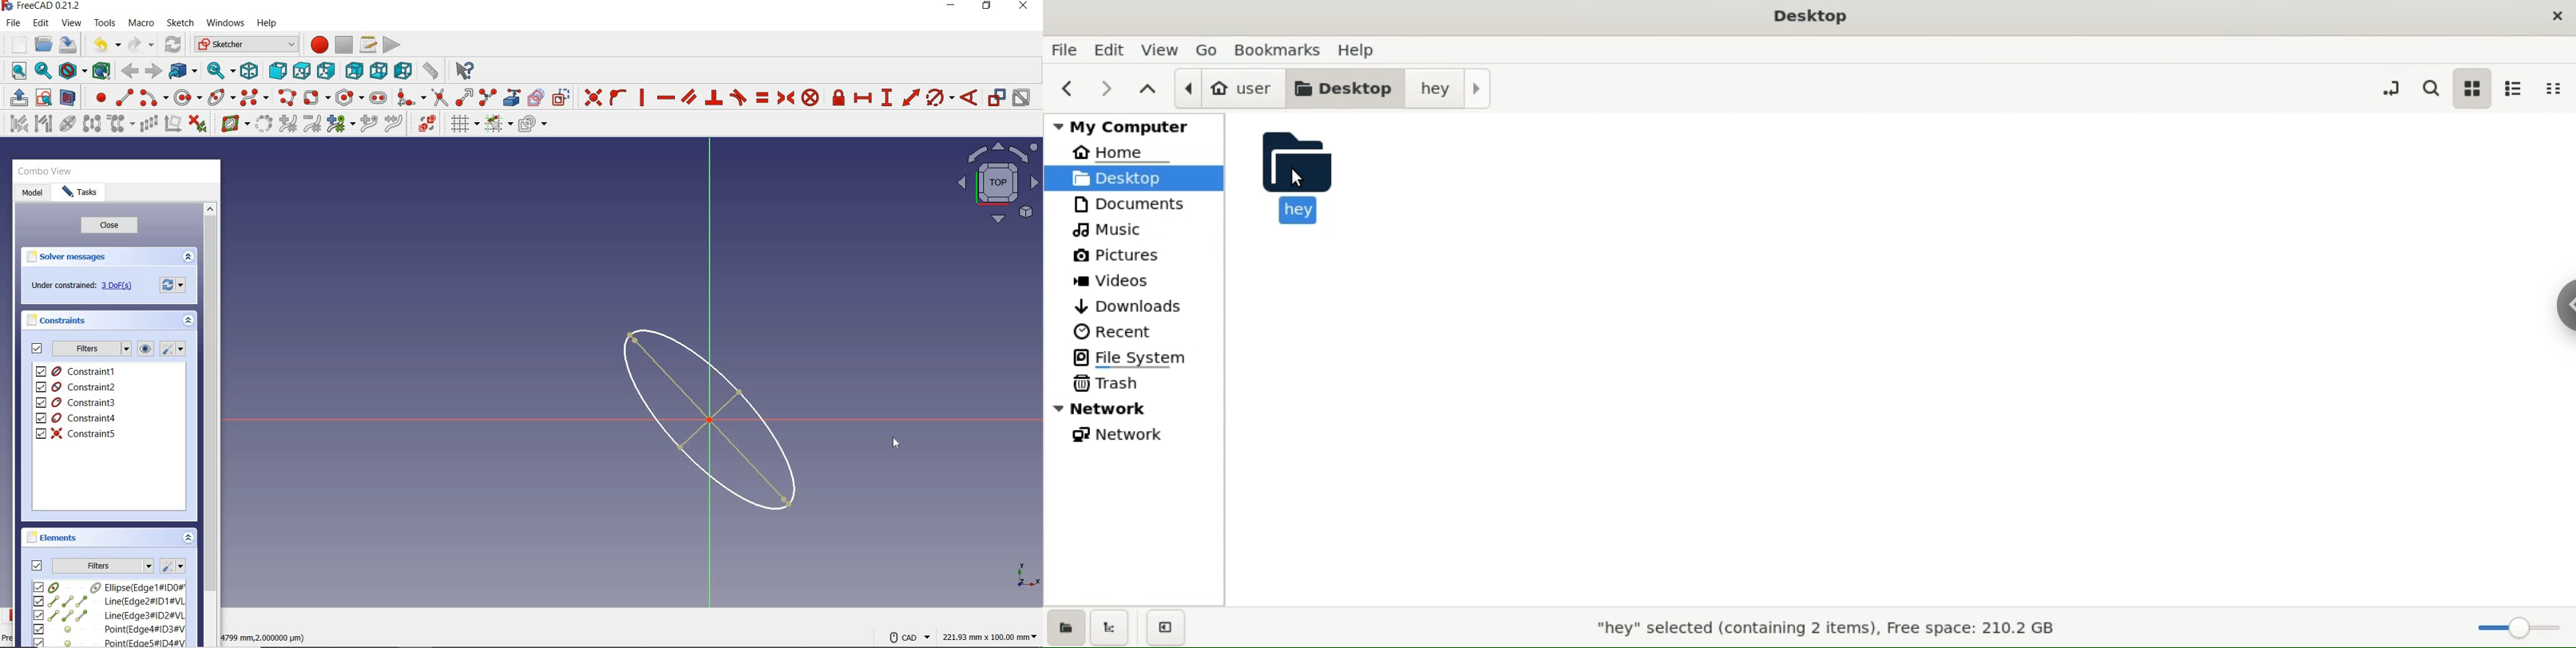  What do you see at coordinates (210, 423) in the screenshot?
I see `scrollbar` at bounding box center [210, 423].